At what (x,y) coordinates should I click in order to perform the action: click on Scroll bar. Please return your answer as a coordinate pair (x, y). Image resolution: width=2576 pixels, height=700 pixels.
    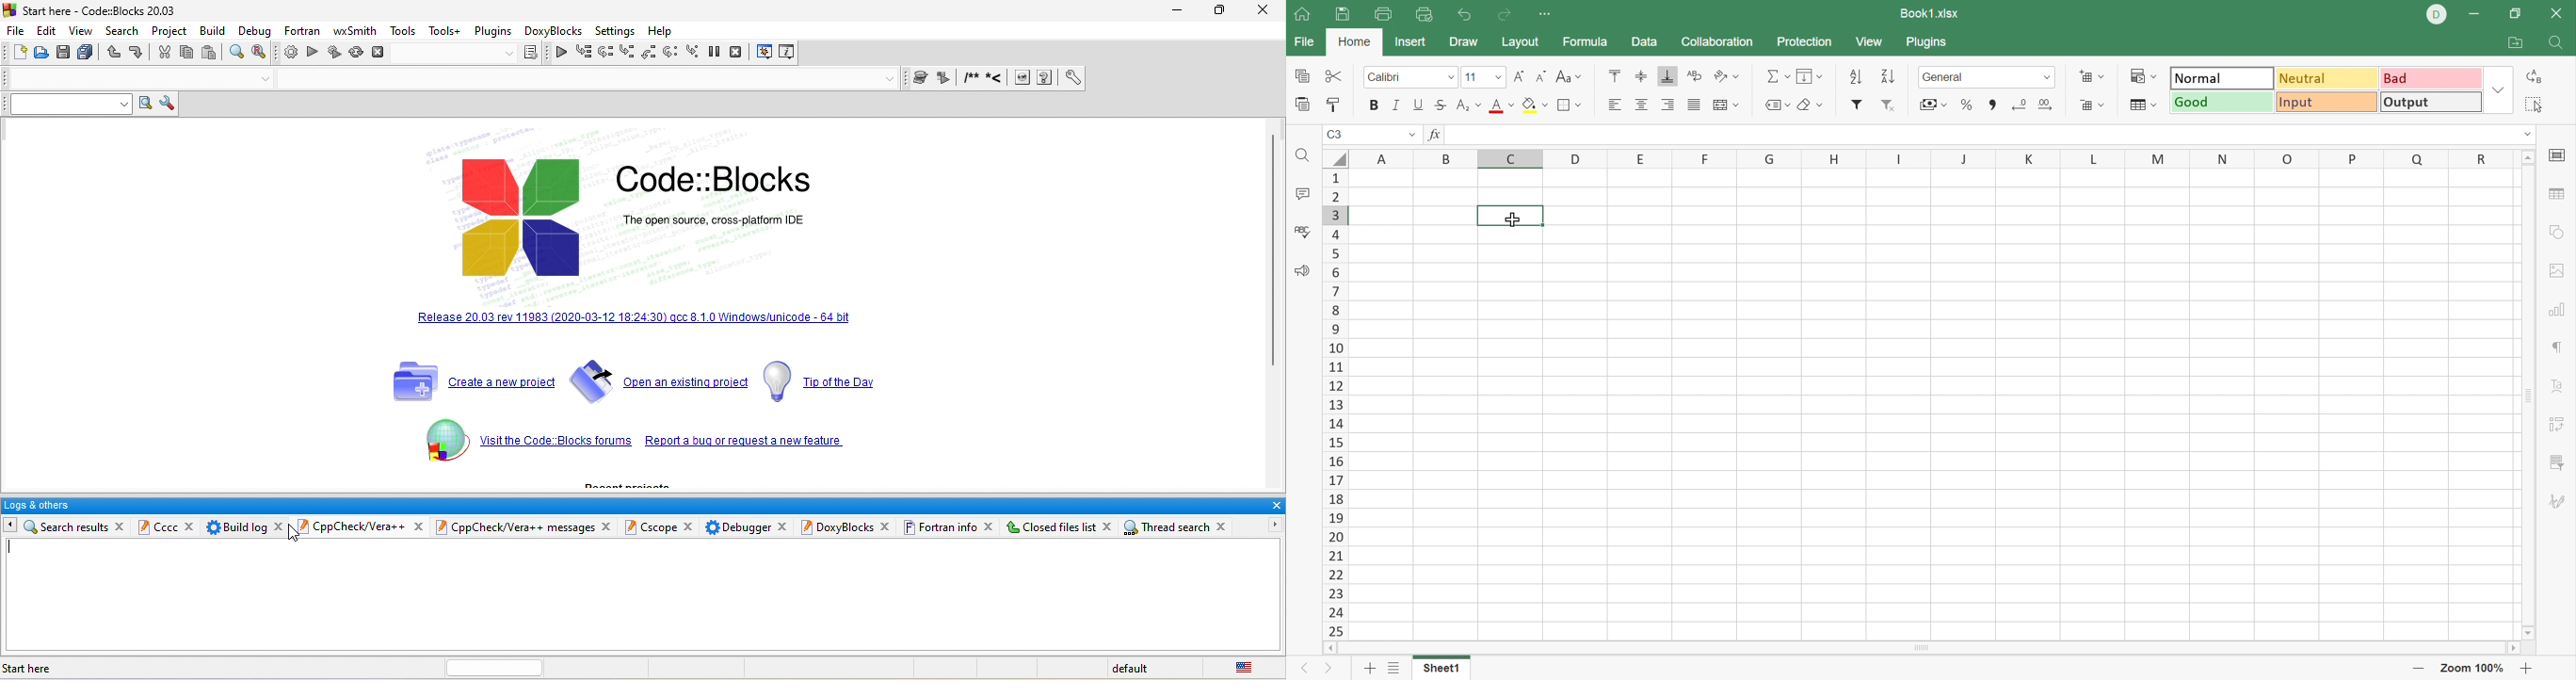
    Looking at the image, I should click on (2526, 397).